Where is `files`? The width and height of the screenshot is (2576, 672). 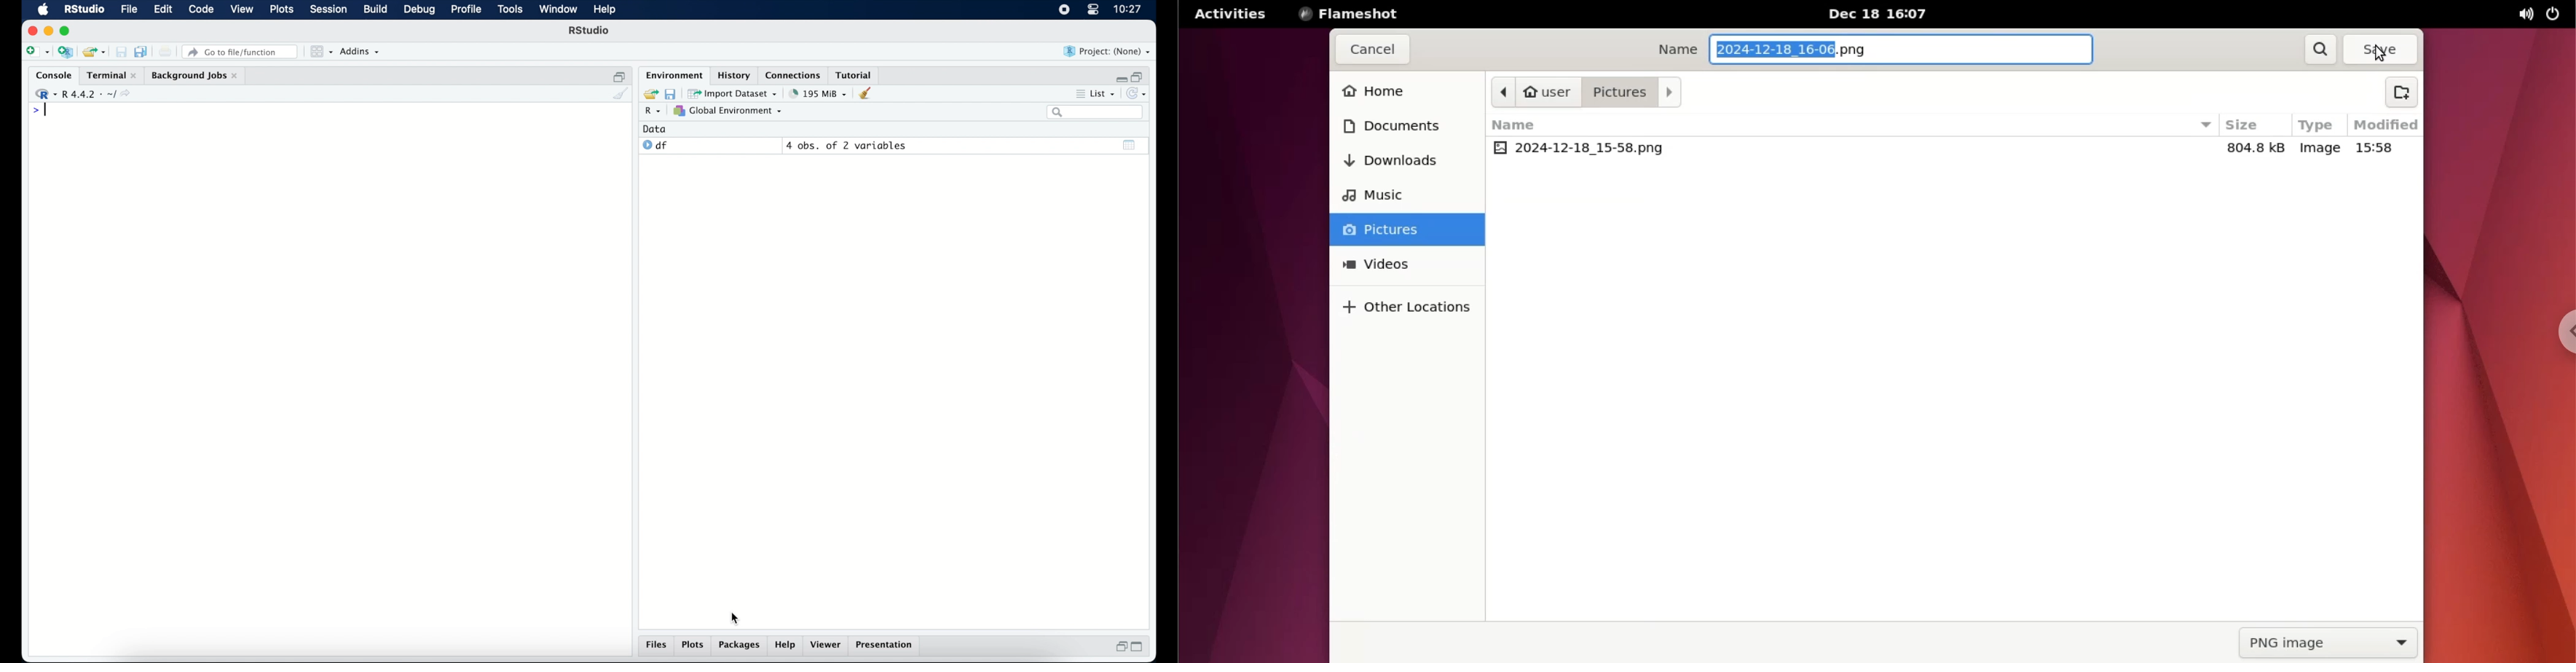 files is located at coordinates (657, 646).